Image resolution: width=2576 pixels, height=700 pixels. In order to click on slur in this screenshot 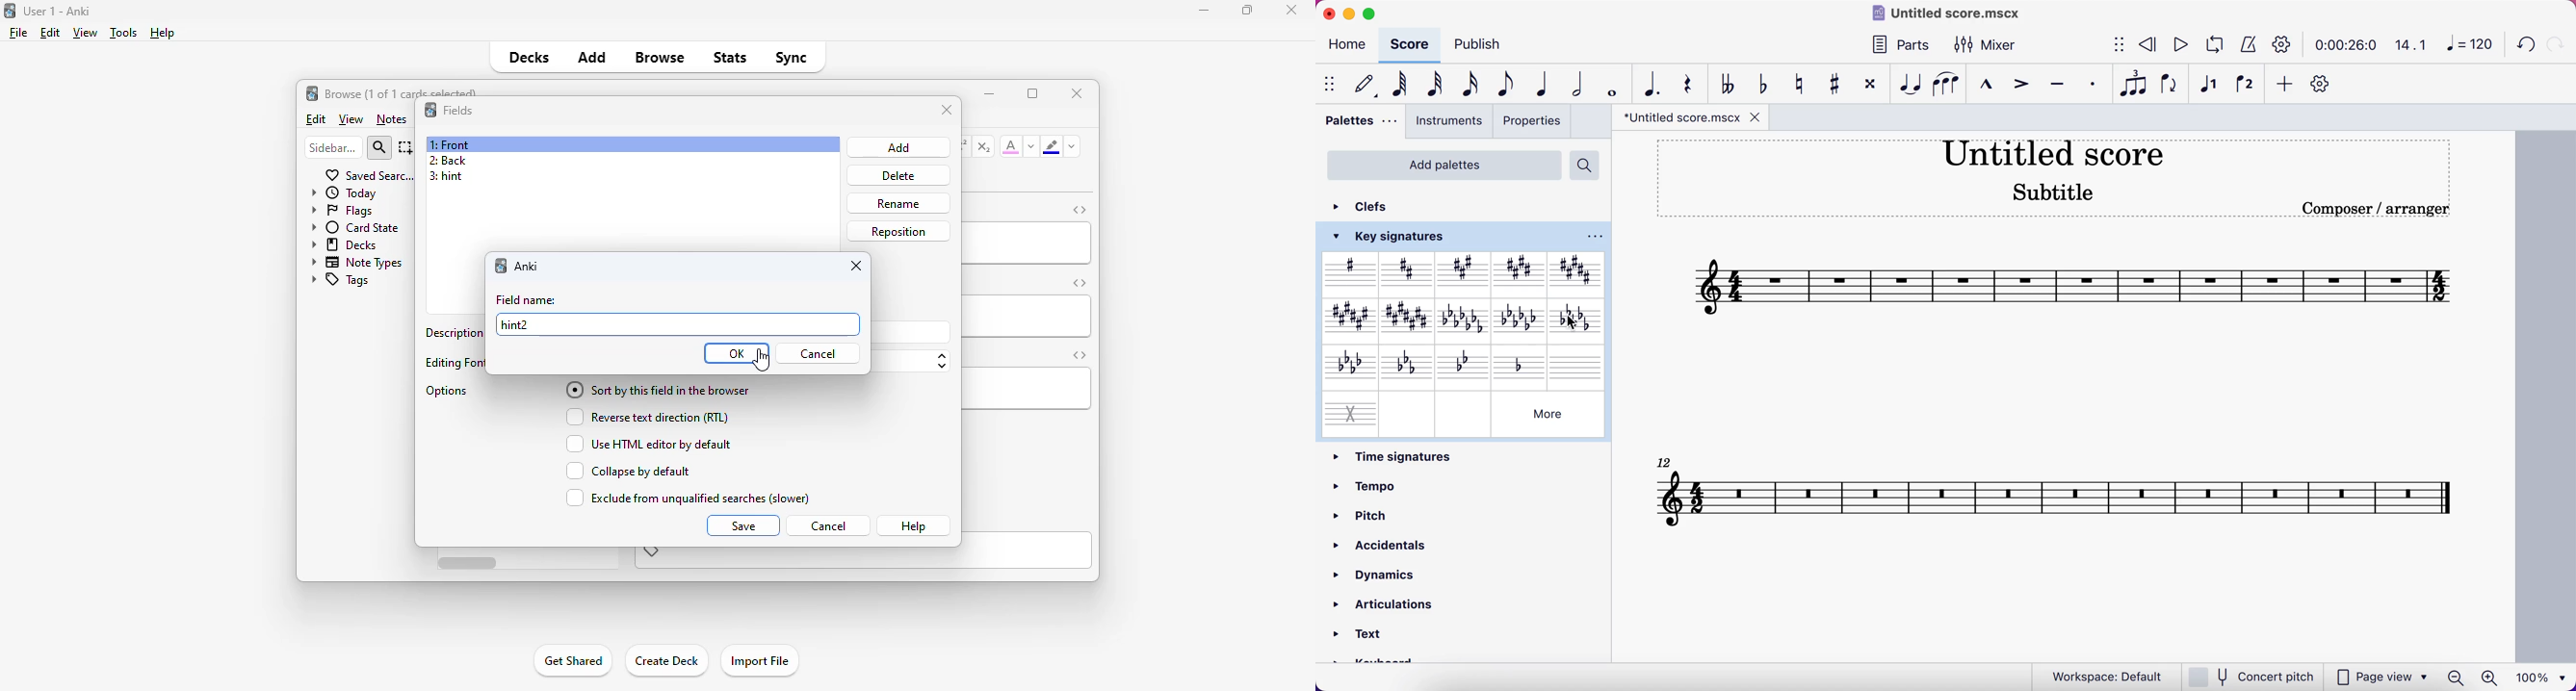, I will do `click(1948, 88)`.